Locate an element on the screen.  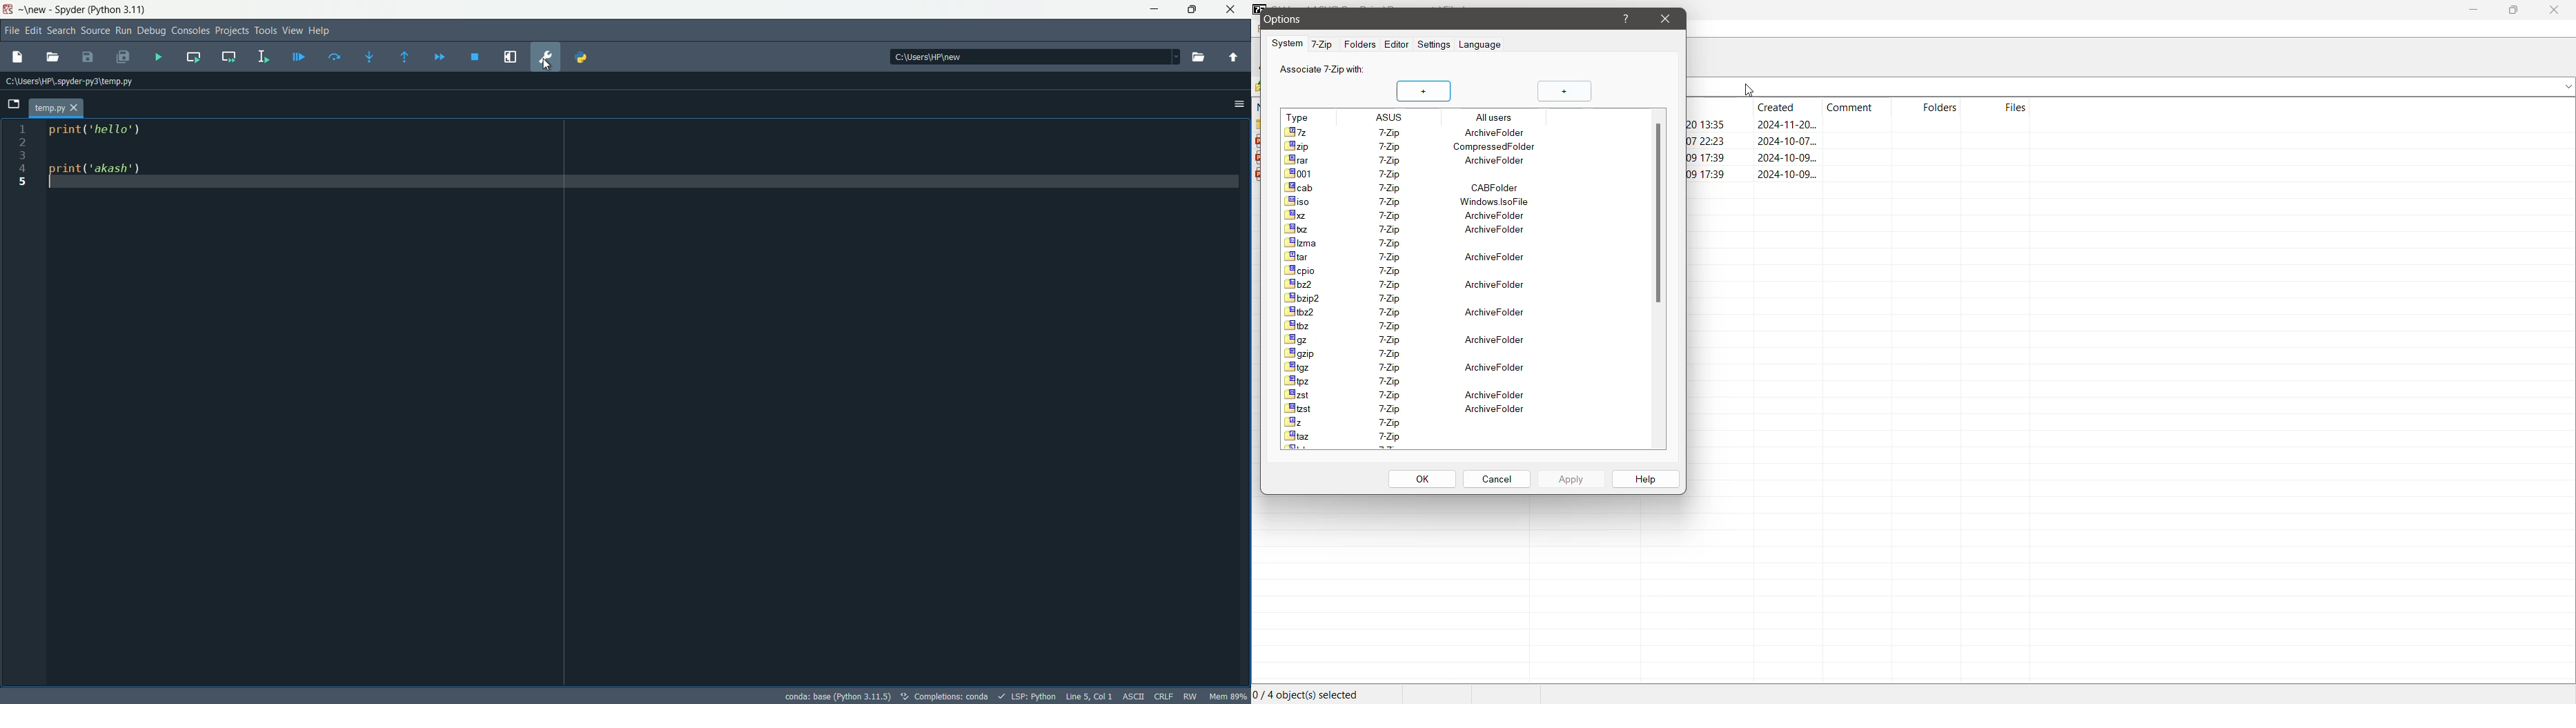
file tab is located at coordinates (55, 108).